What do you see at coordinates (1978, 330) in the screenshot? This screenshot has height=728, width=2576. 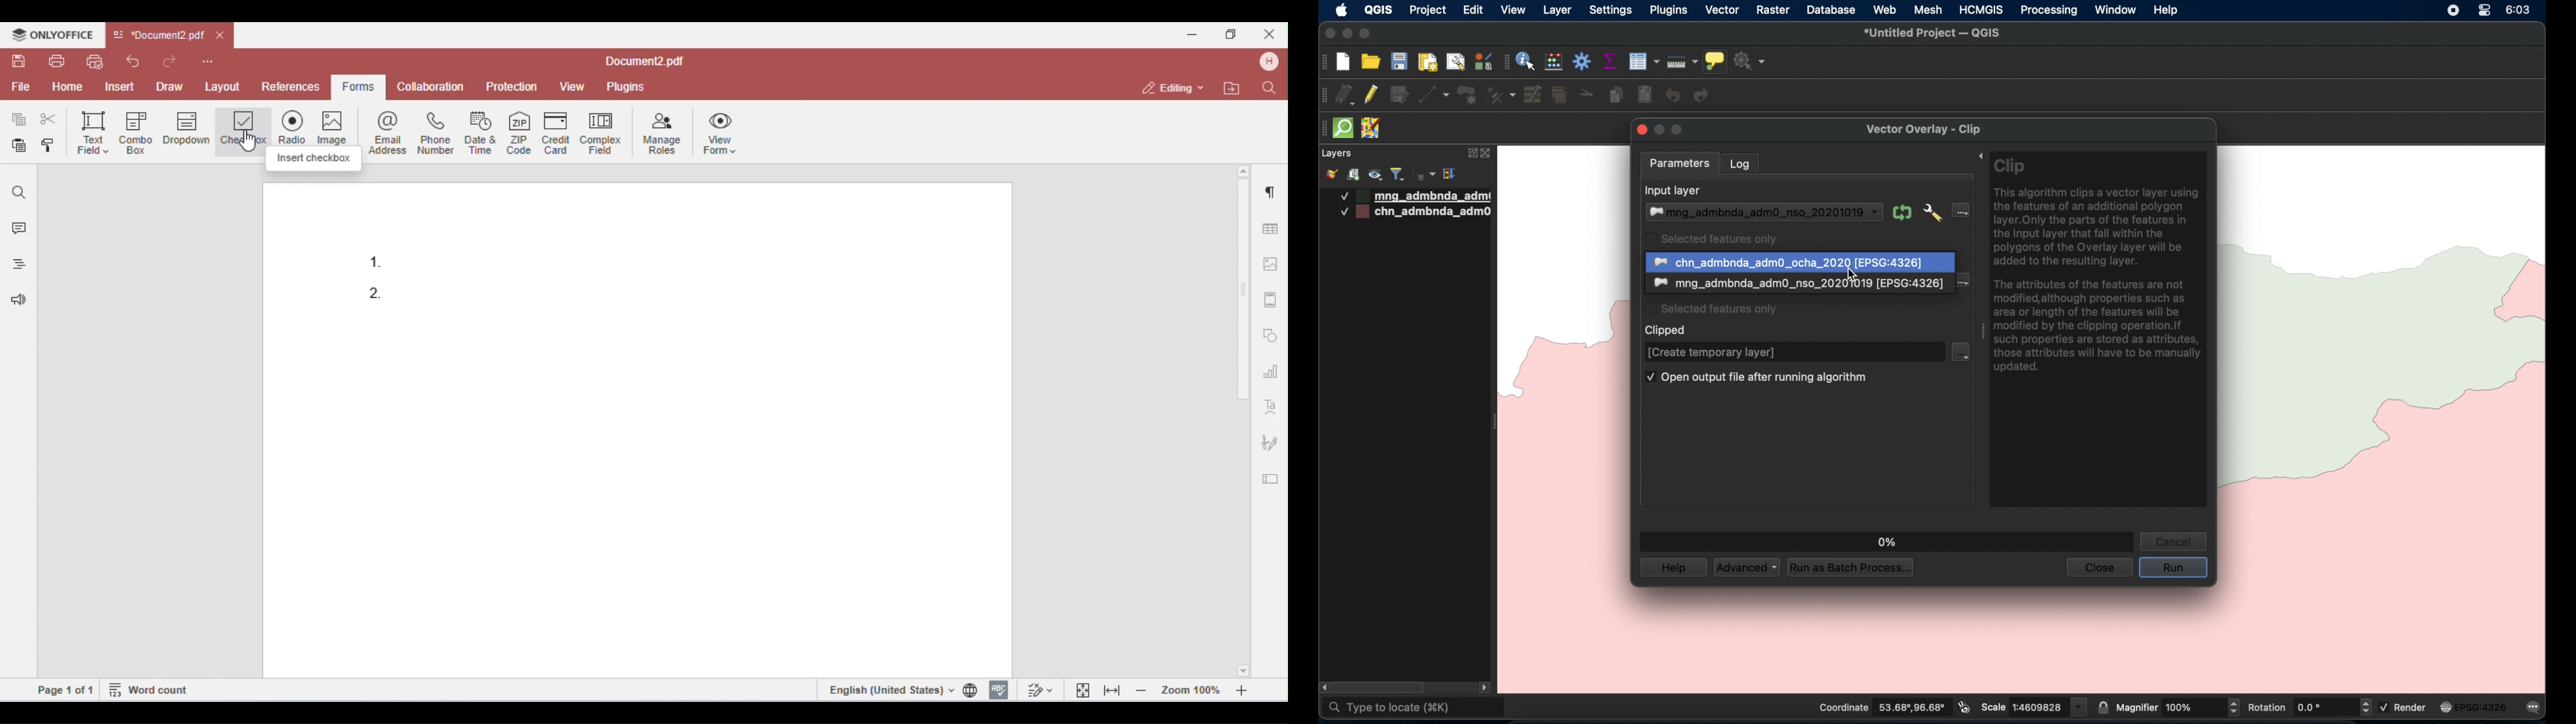 I see `drag handle` at bounding box center [1978, 330].